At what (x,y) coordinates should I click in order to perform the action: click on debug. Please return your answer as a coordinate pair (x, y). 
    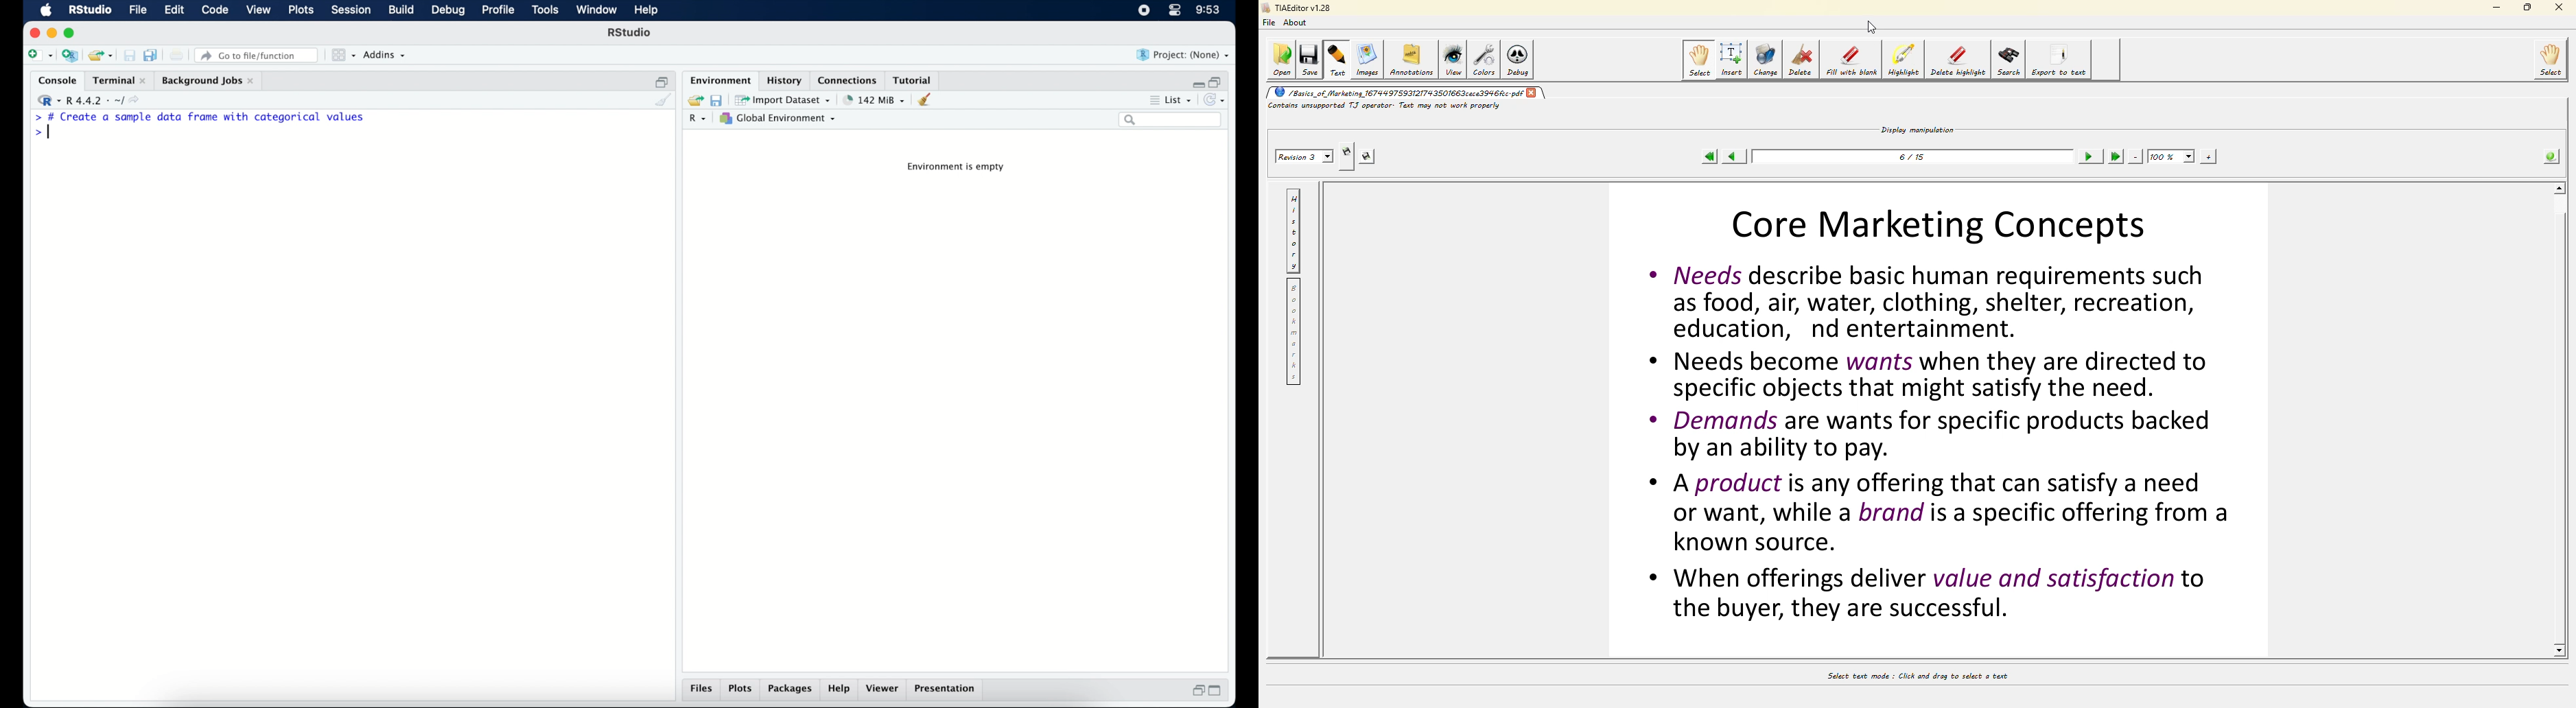
    Looking at the image, I should click on (447, 11).